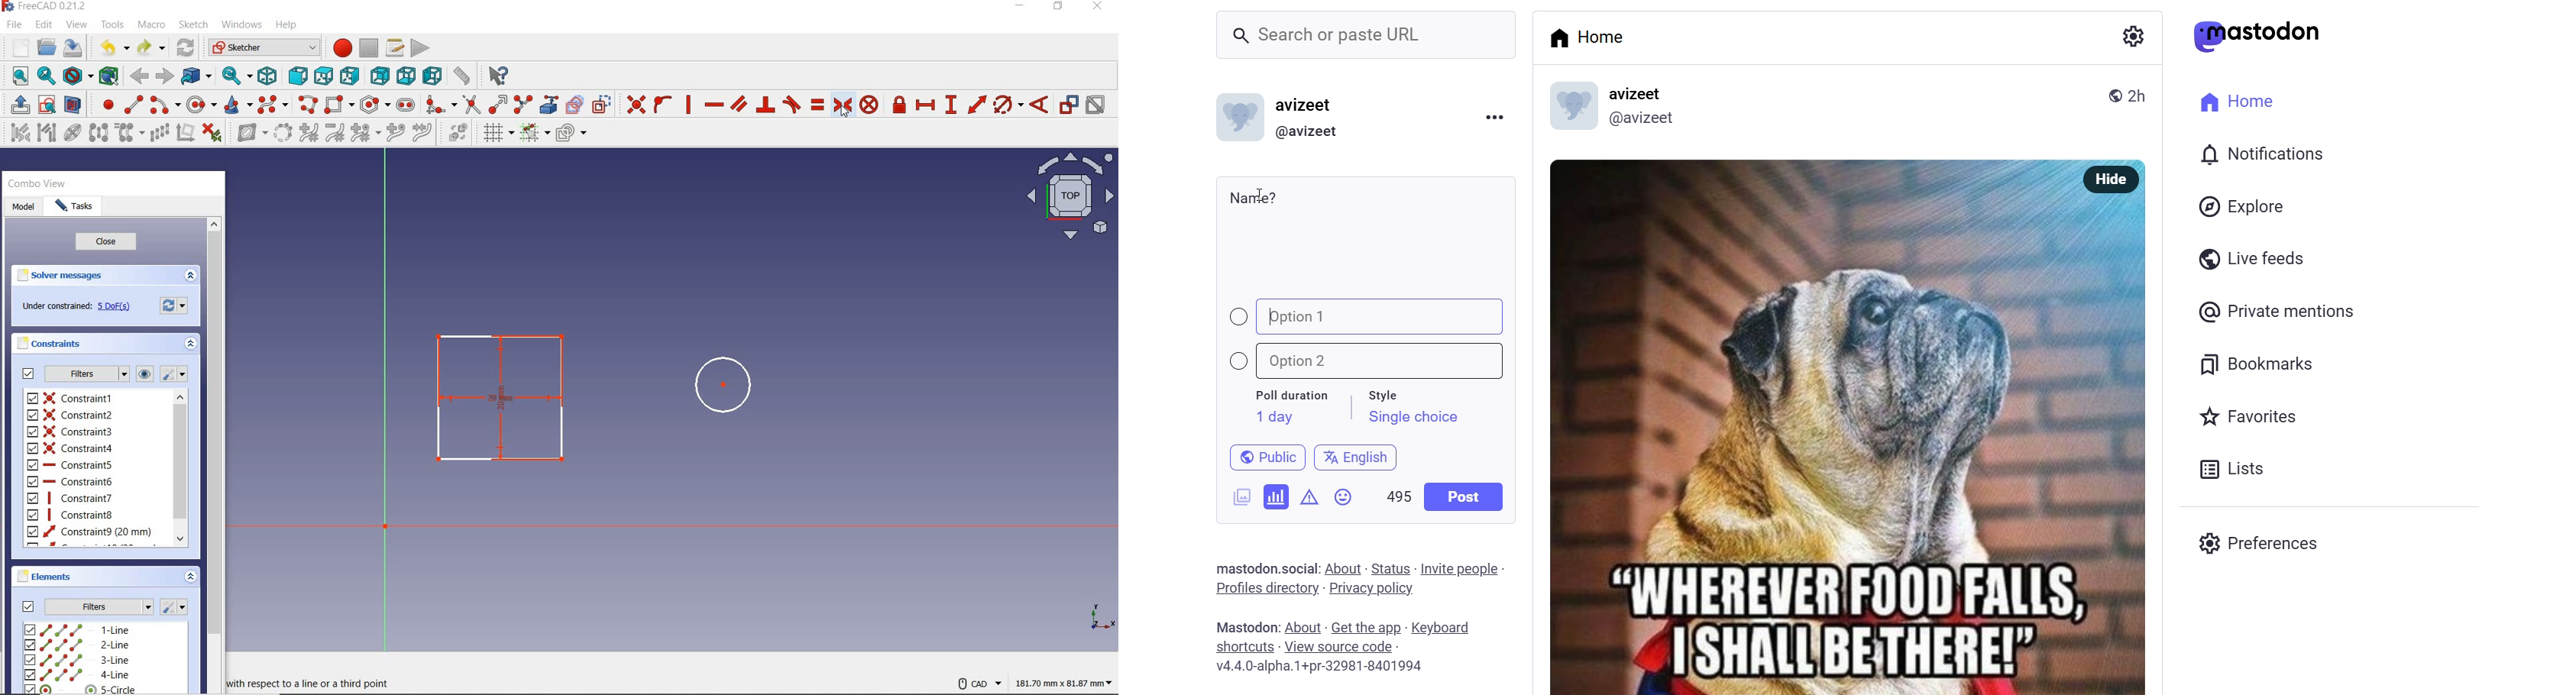 The width and height of the screenshot is (2576, 700). What do you see at coordinates (152, 24) in the screenshot?
I see `macro` at bounding box center [152, 24].